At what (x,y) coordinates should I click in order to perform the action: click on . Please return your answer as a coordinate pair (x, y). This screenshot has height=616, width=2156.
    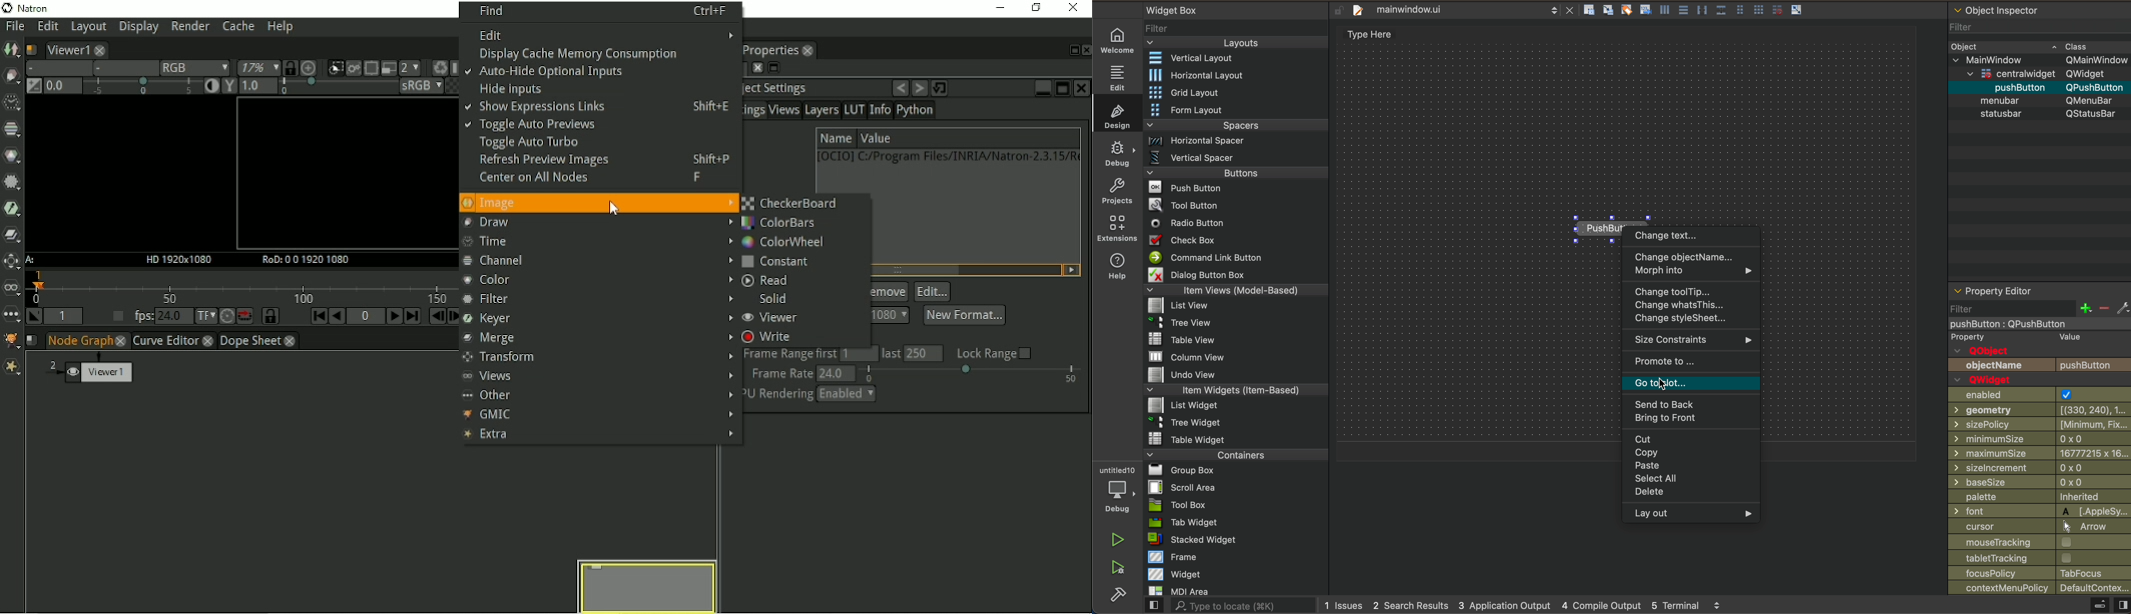
    Looking at the image, I should click on (2038, 453).